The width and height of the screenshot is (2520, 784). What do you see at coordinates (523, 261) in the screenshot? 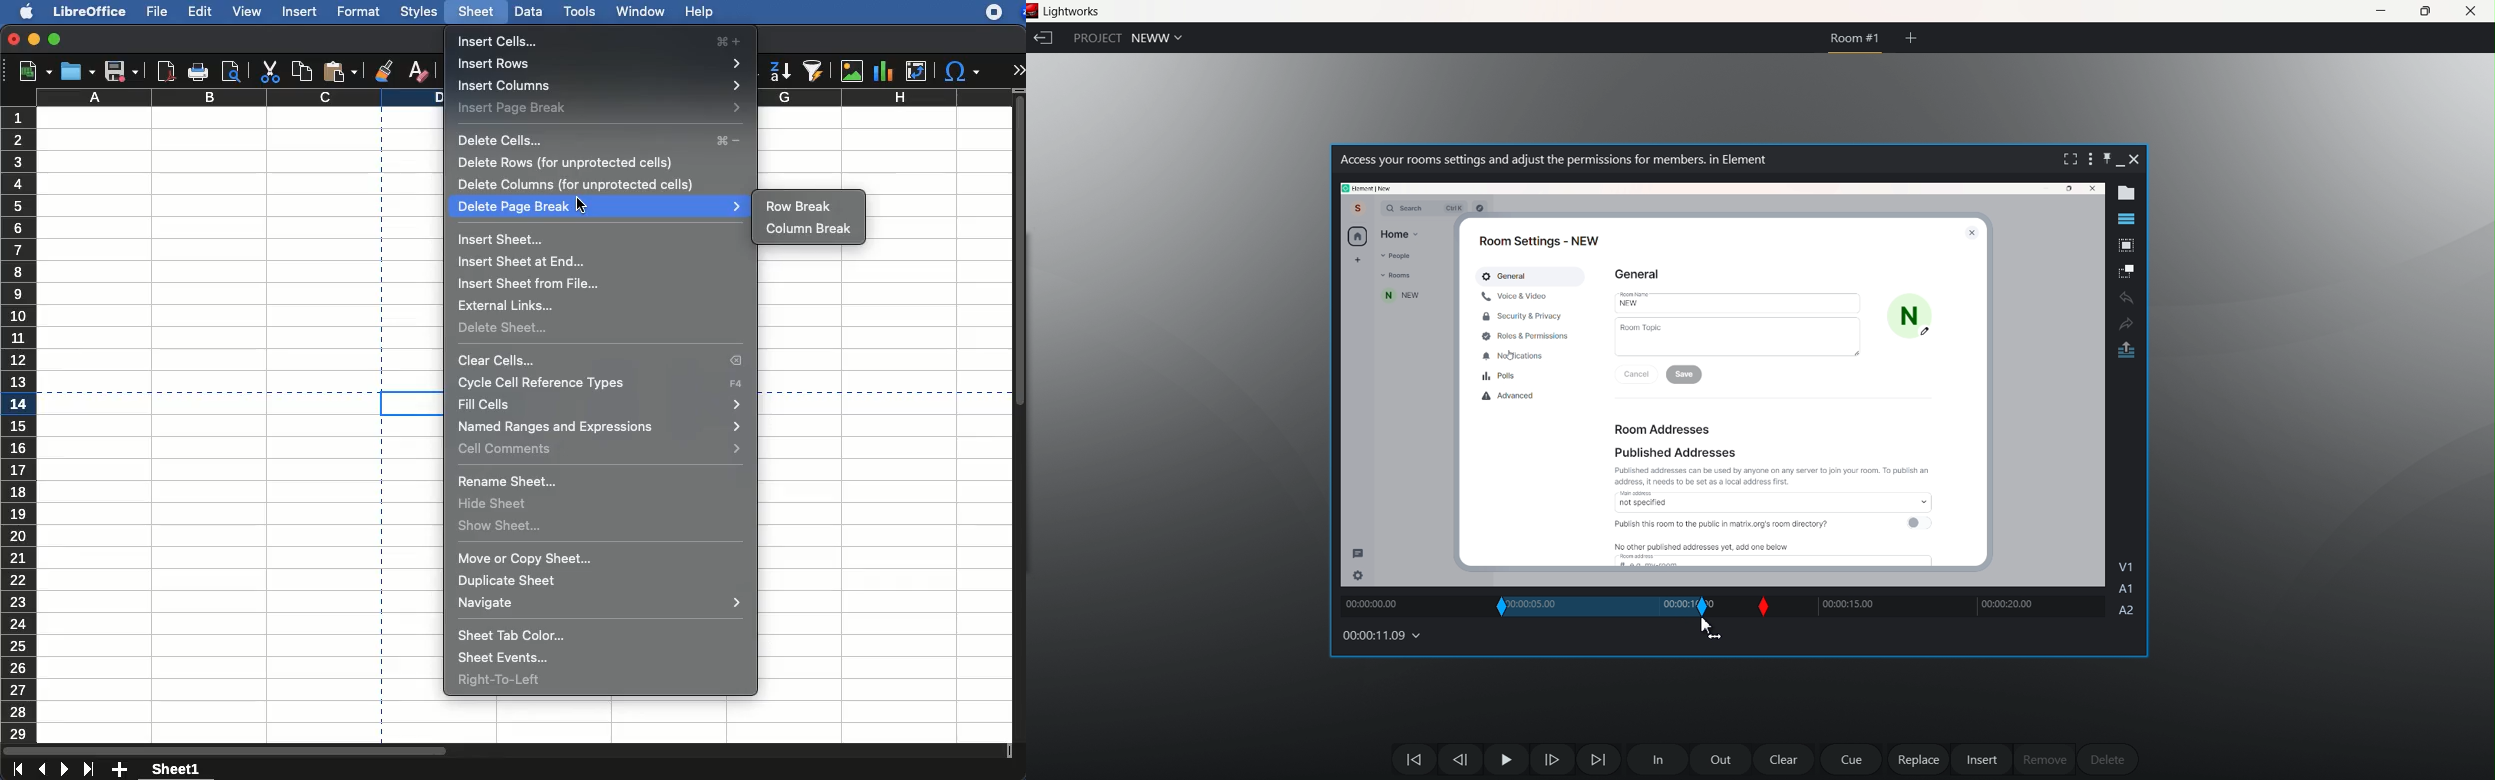
I see `insert sheet at end` at bounding box center [523, 261].